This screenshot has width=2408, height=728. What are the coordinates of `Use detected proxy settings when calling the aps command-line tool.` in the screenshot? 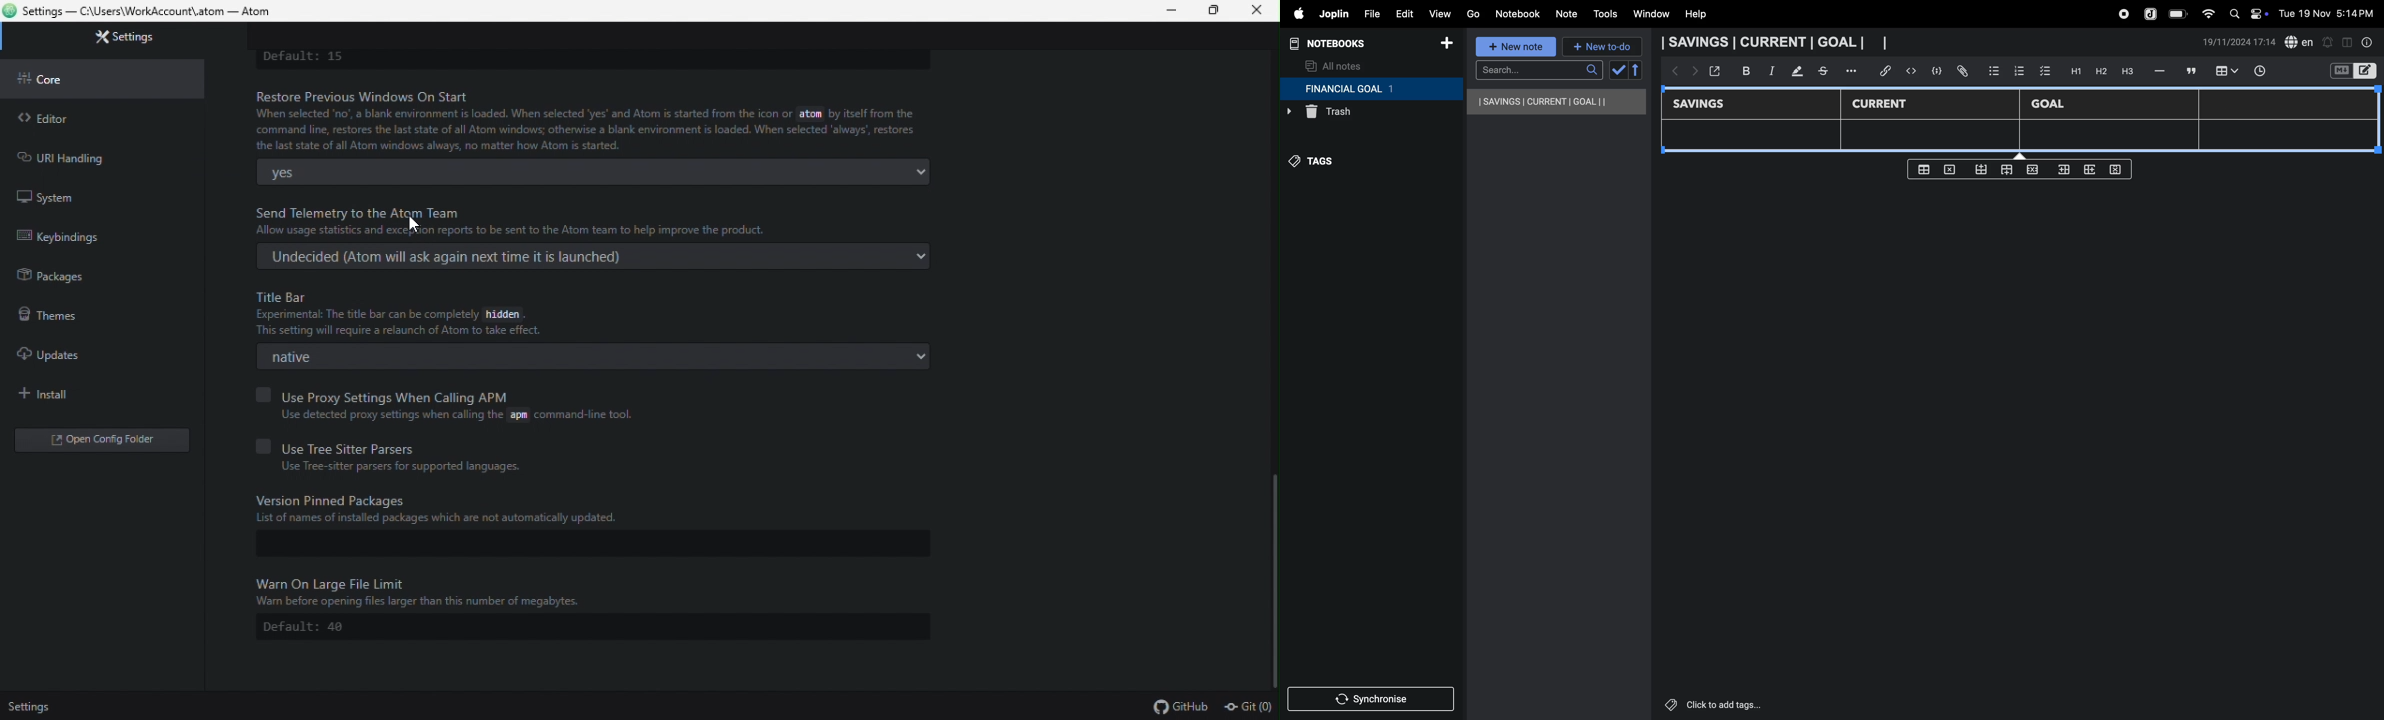 It's located at (450, 417).